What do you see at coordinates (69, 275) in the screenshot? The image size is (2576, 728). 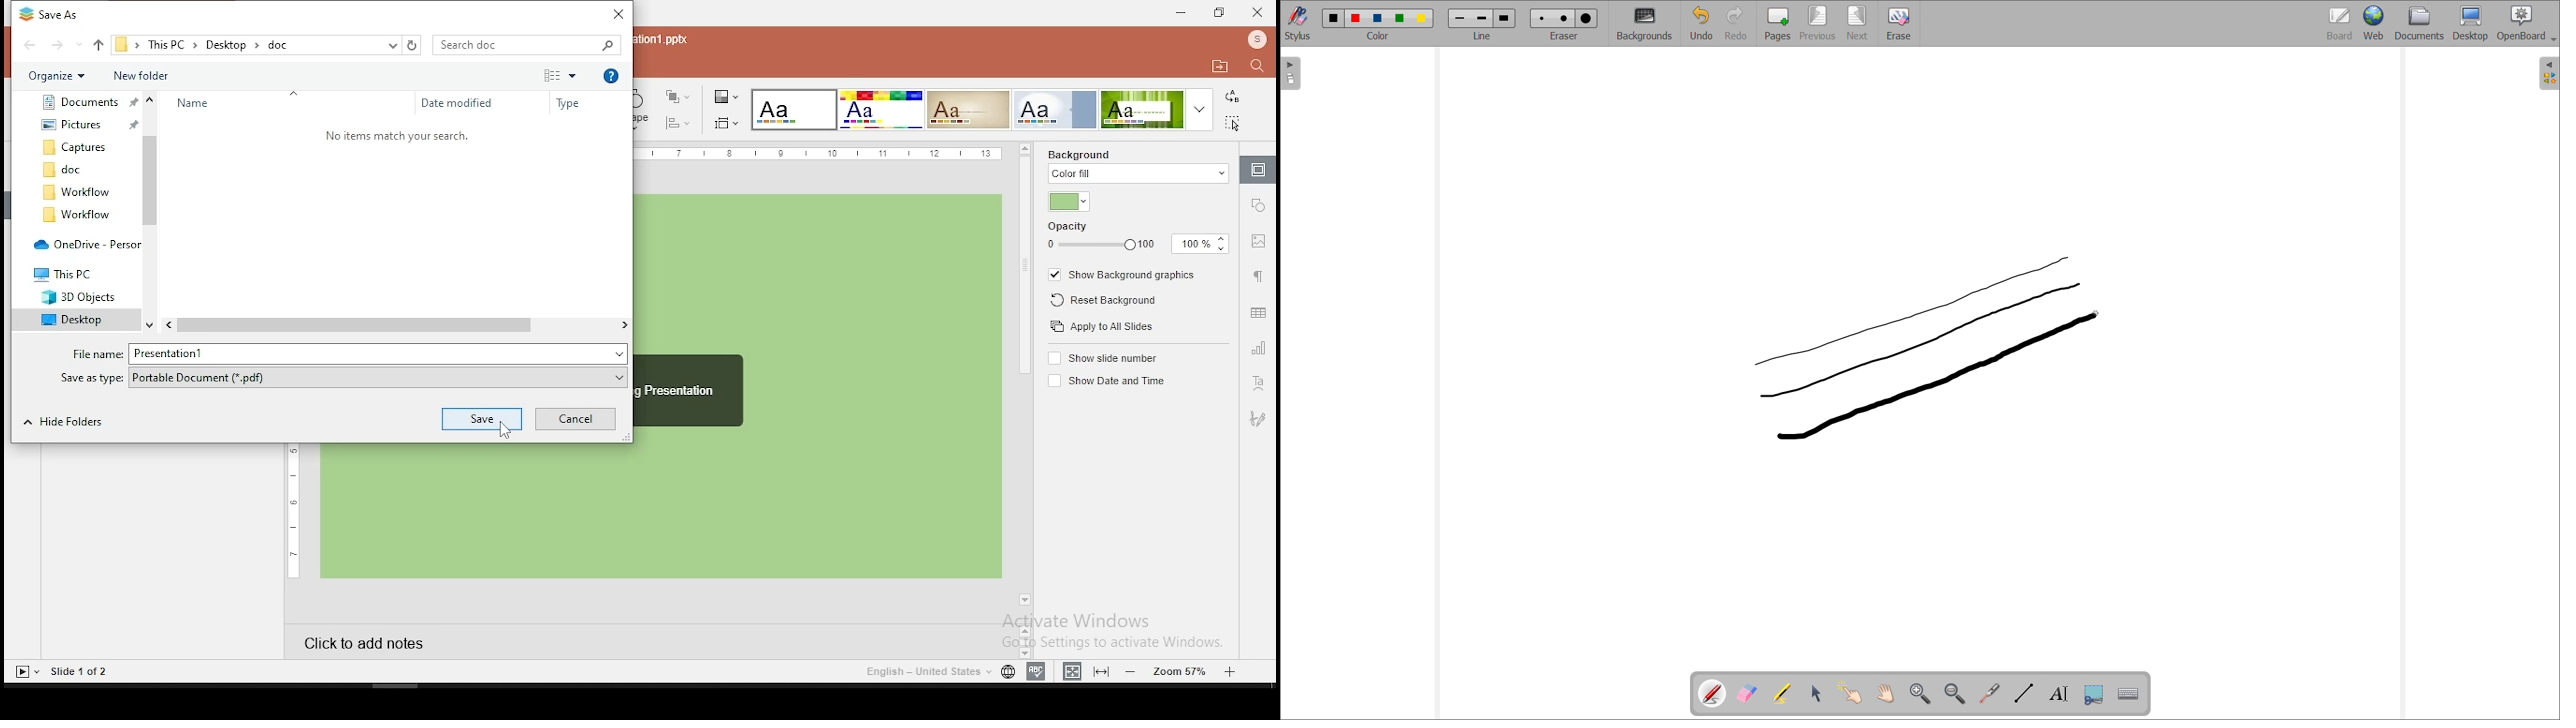 I see `This PC` at bounding box center [69, 275].